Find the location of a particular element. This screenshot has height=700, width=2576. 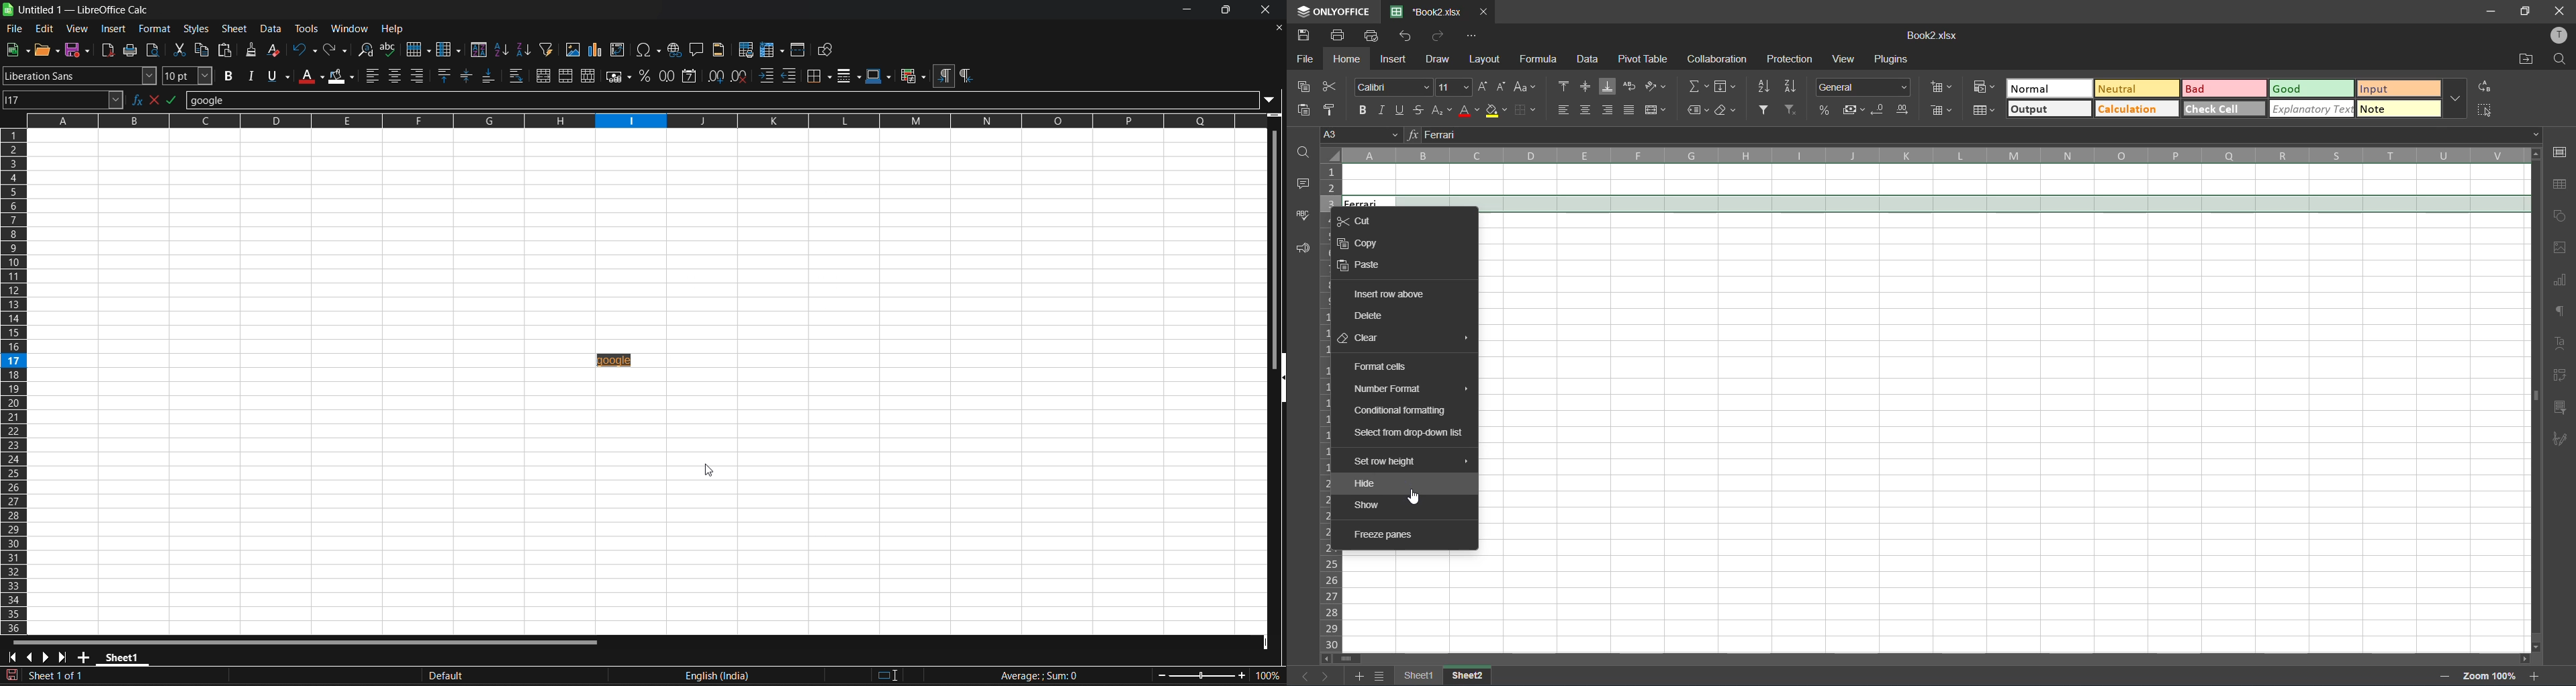

undo is located at coordinates (305, 50).